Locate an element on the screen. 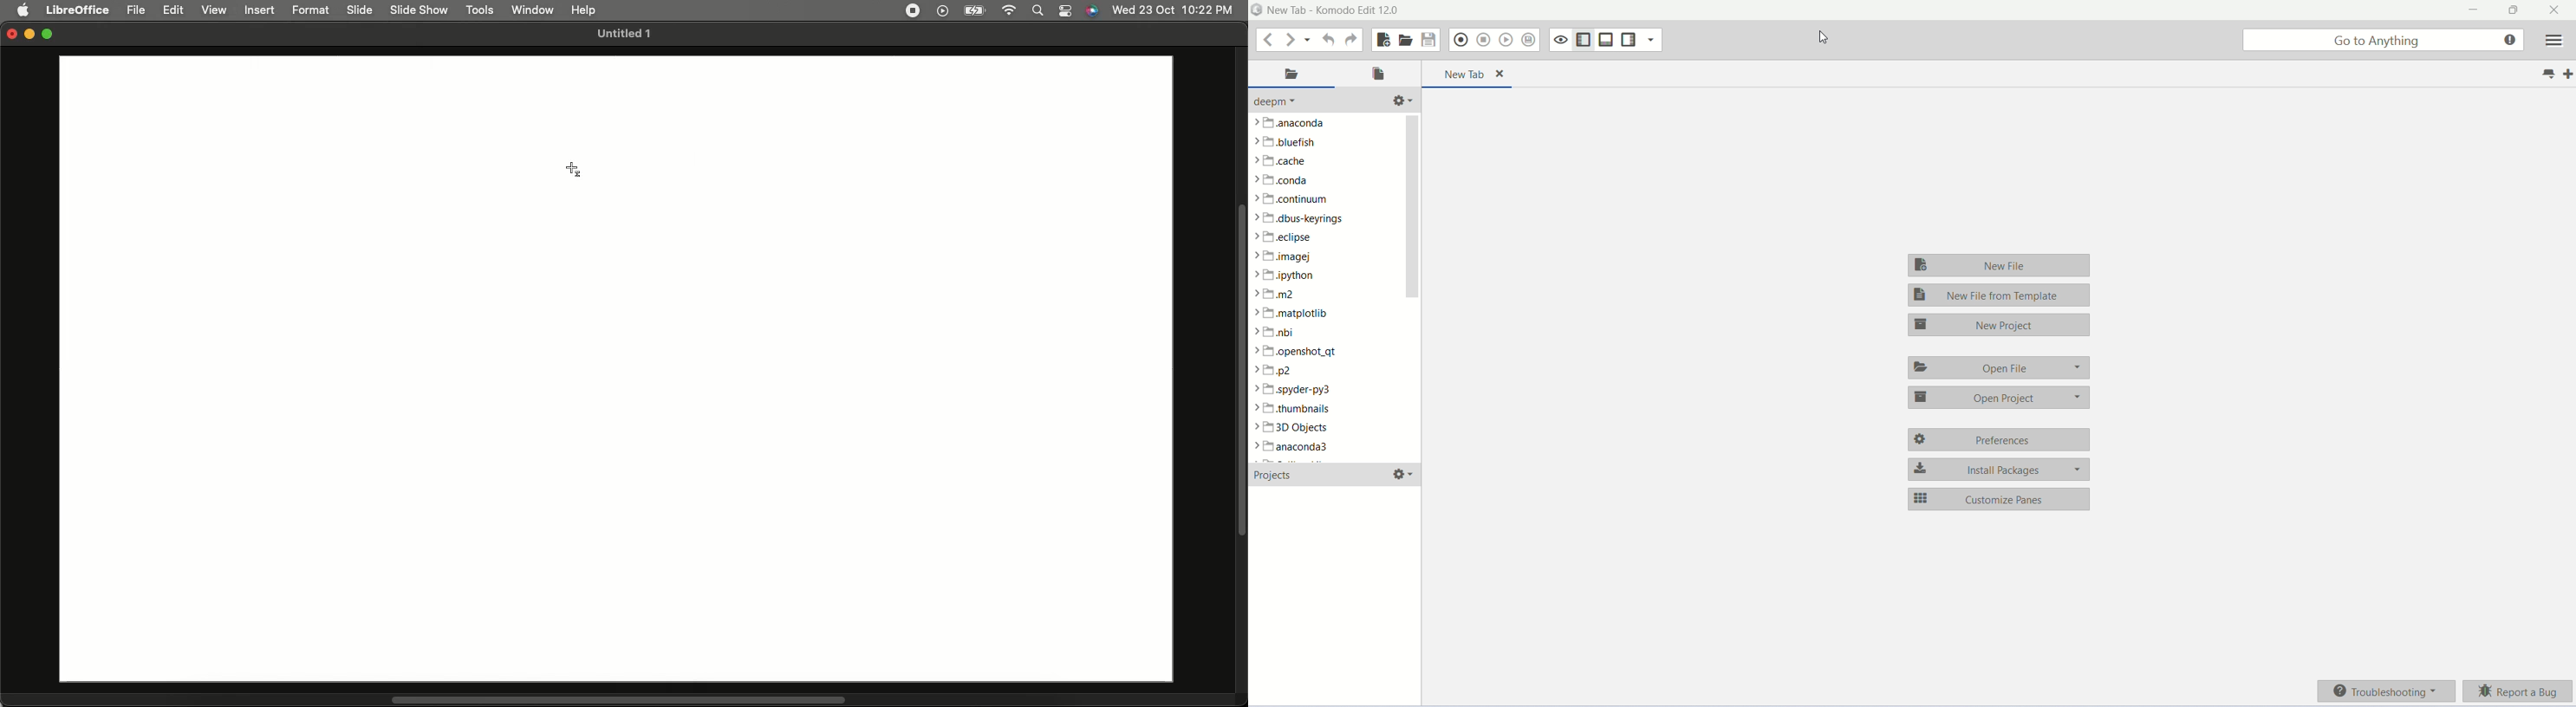  undo is located at coordinates (1326, 39).